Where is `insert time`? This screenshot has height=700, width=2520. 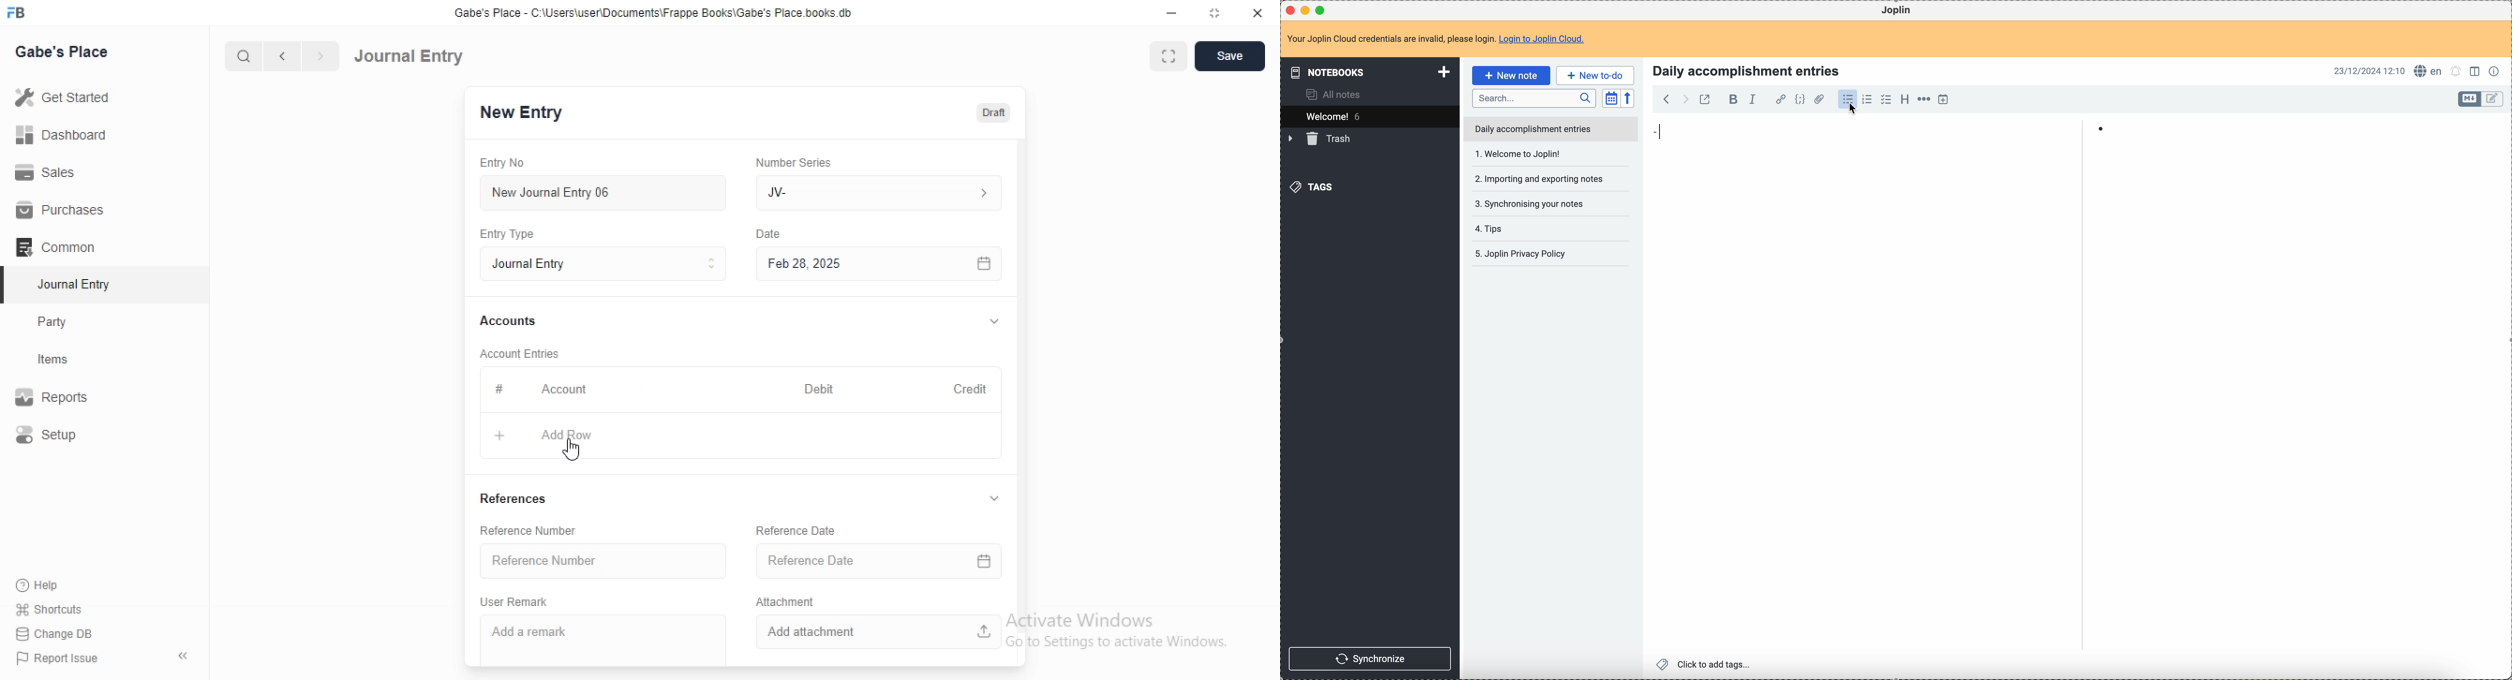 insert time is located at coordinates (1943, 100).